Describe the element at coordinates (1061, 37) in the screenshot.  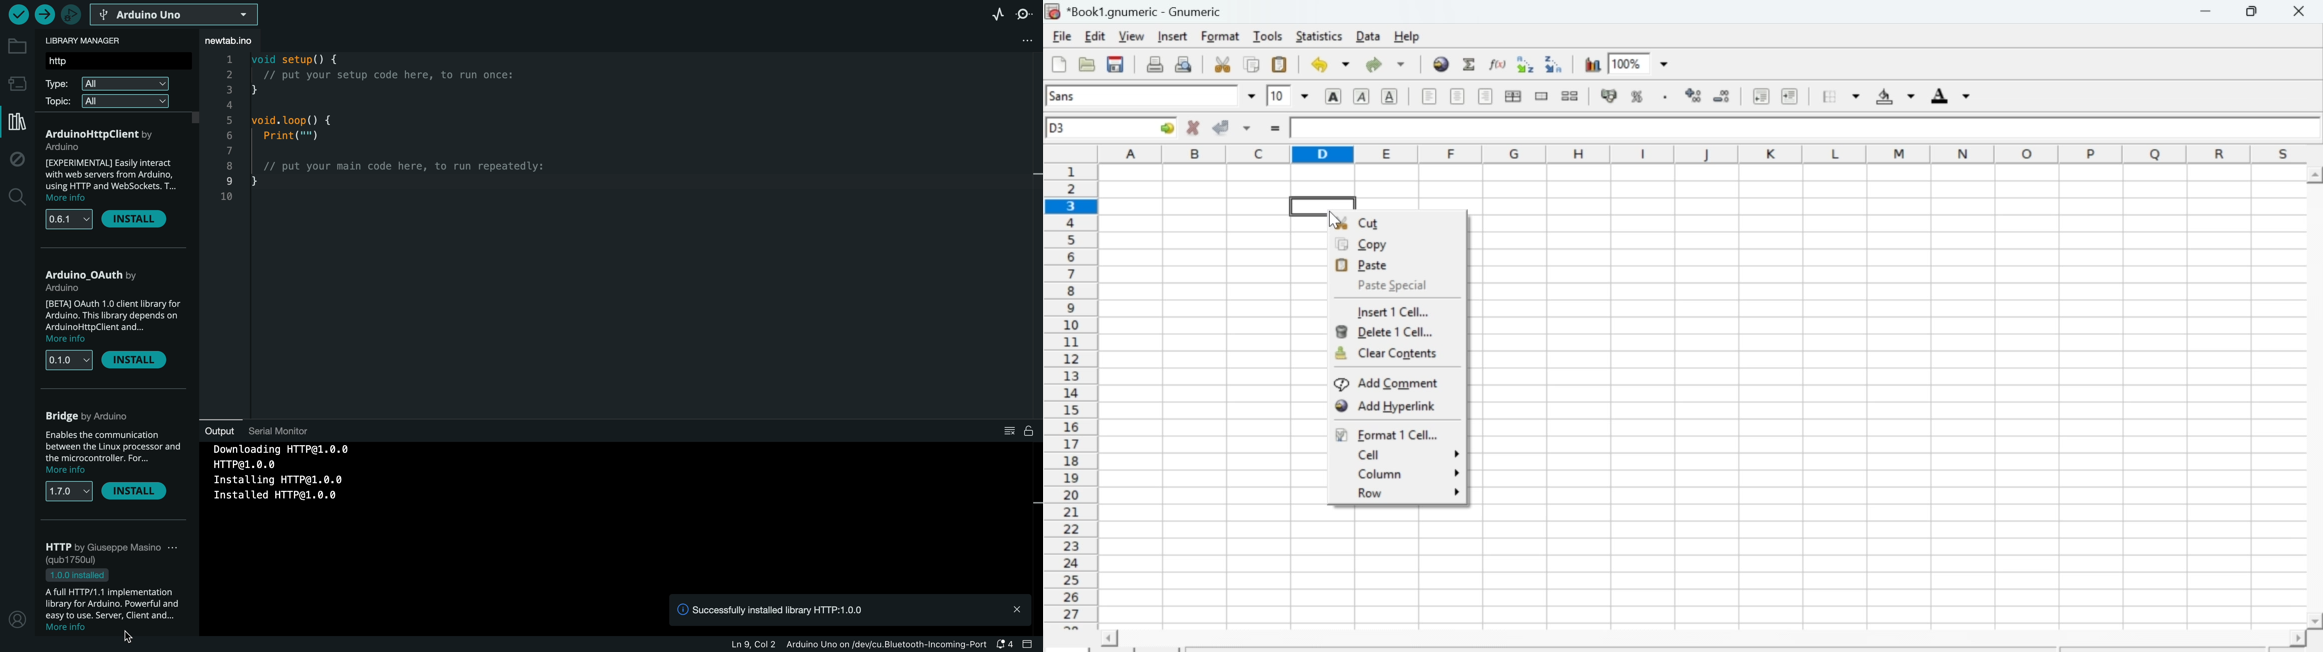
I see `File` at that location.